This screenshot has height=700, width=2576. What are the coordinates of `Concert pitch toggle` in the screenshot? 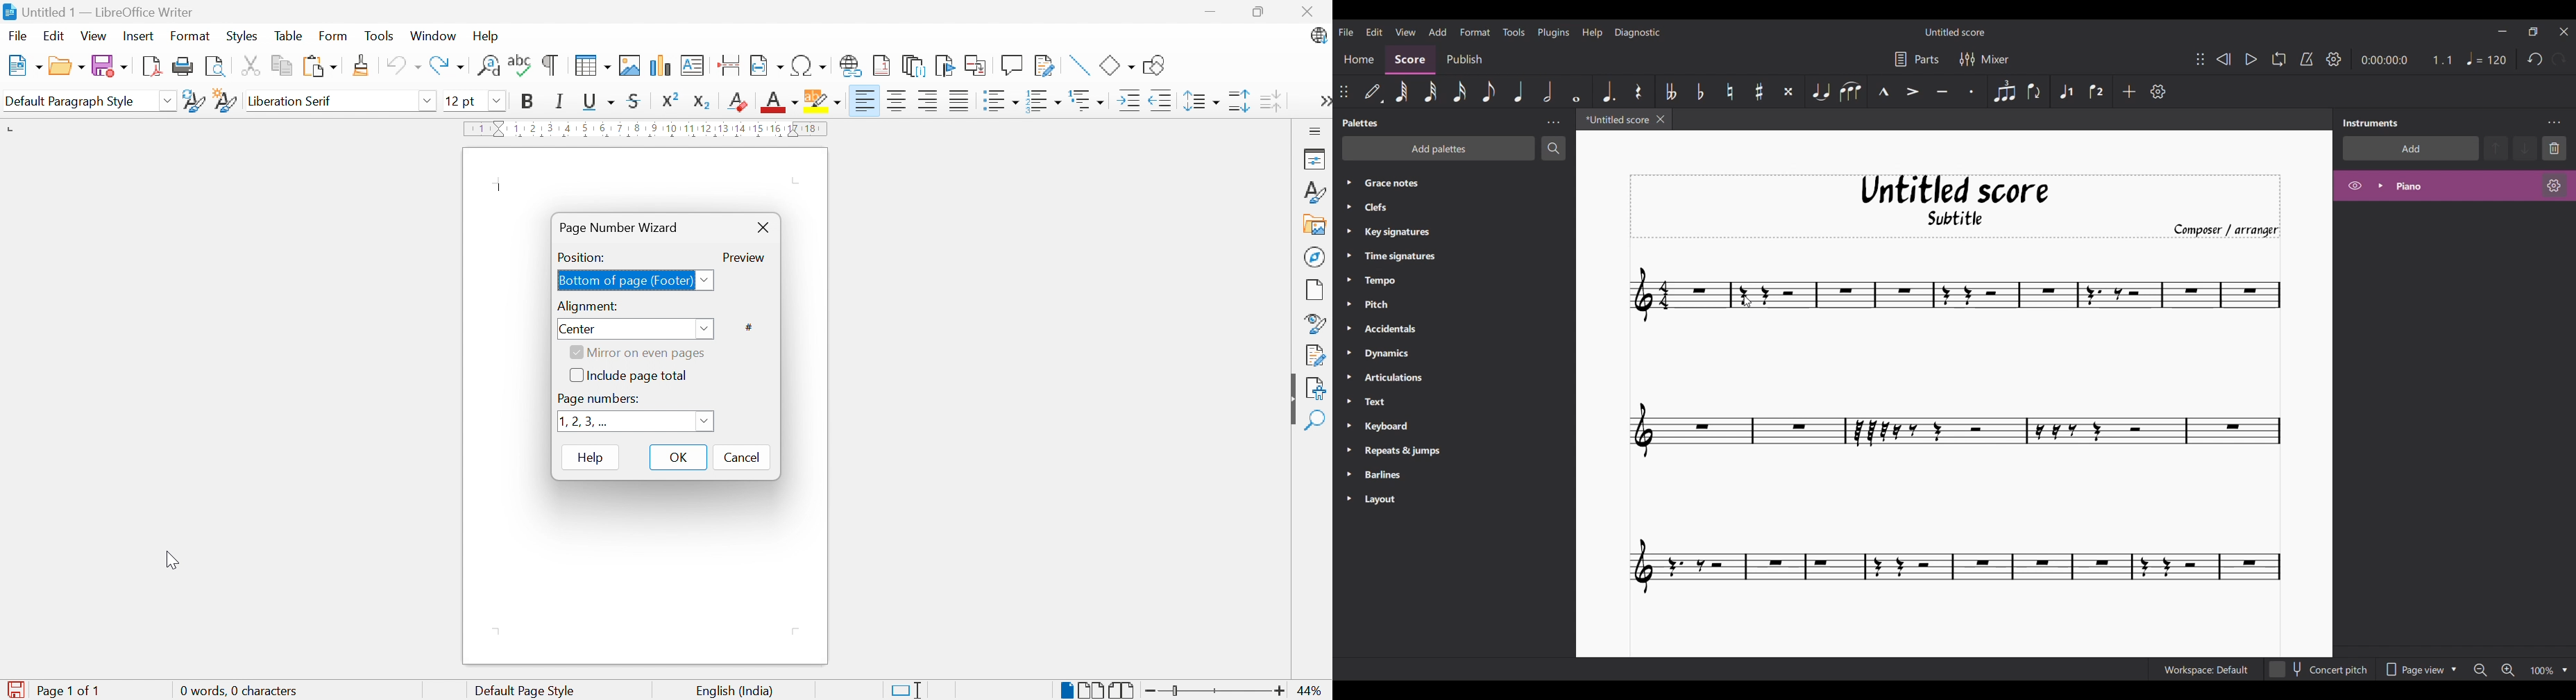 It's located at (2319, 670).